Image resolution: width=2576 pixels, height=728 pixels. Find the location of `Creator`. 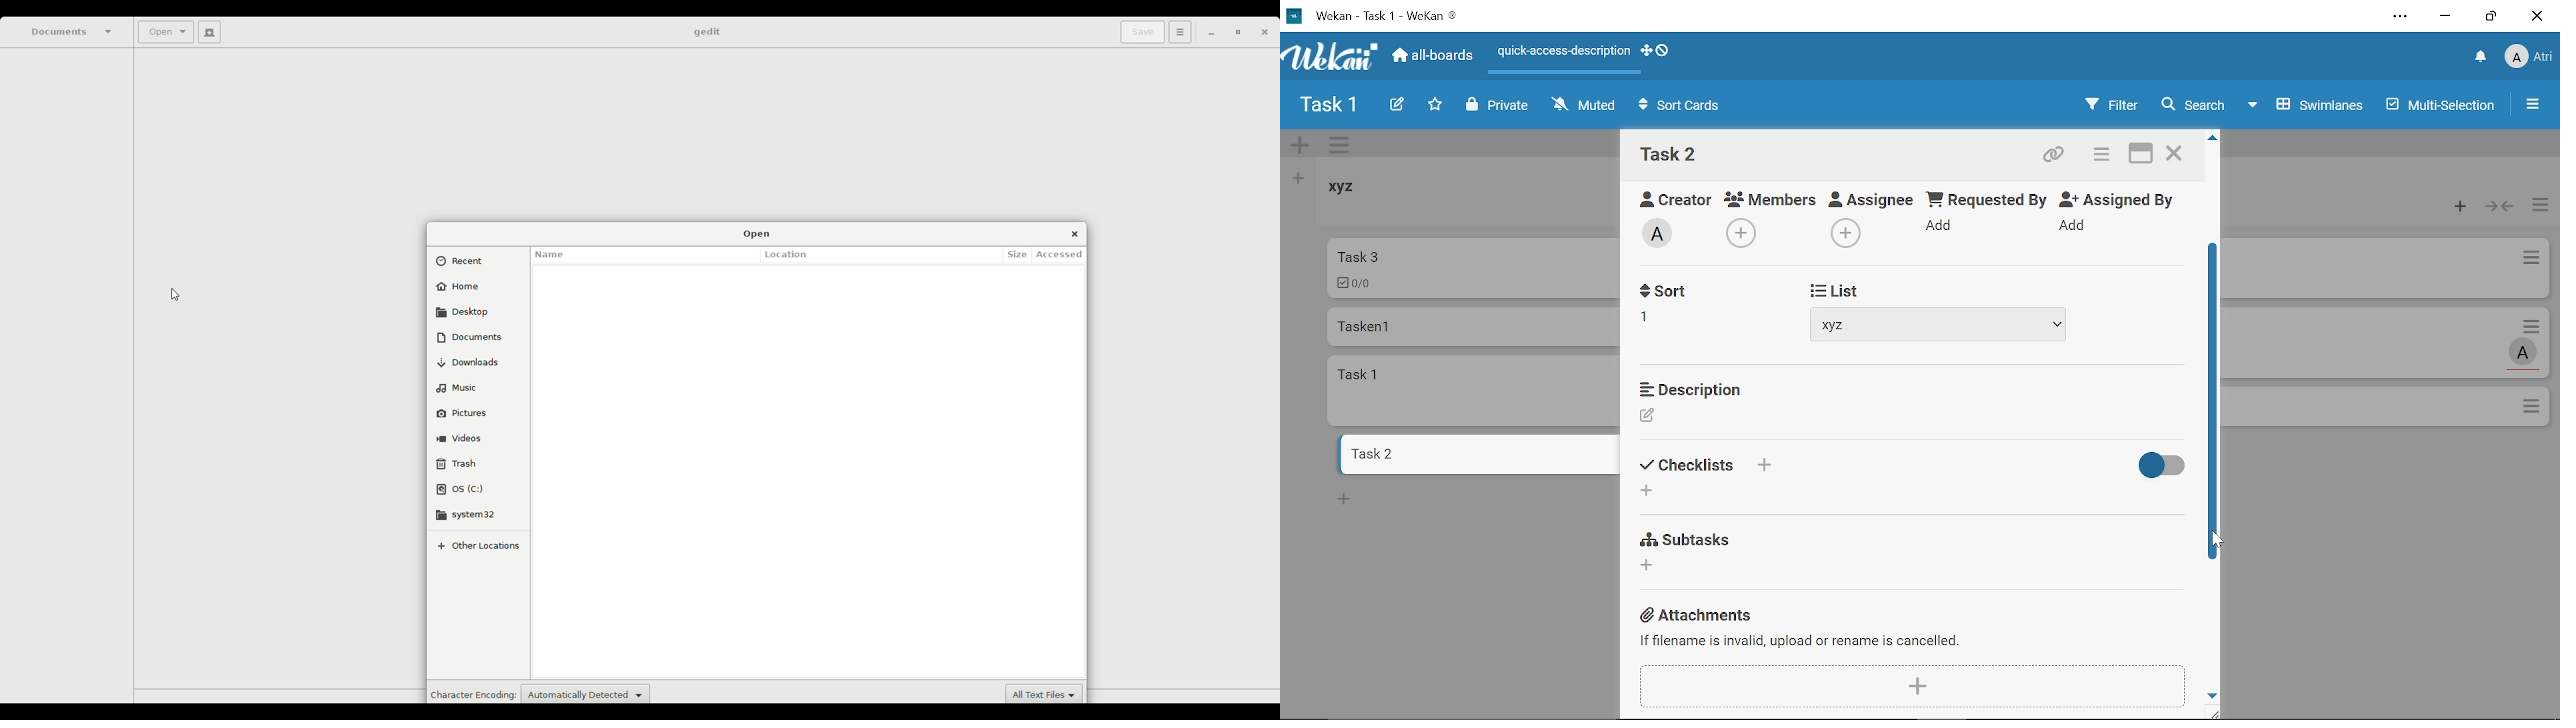

Creator is located at coordinates (1648, 416).